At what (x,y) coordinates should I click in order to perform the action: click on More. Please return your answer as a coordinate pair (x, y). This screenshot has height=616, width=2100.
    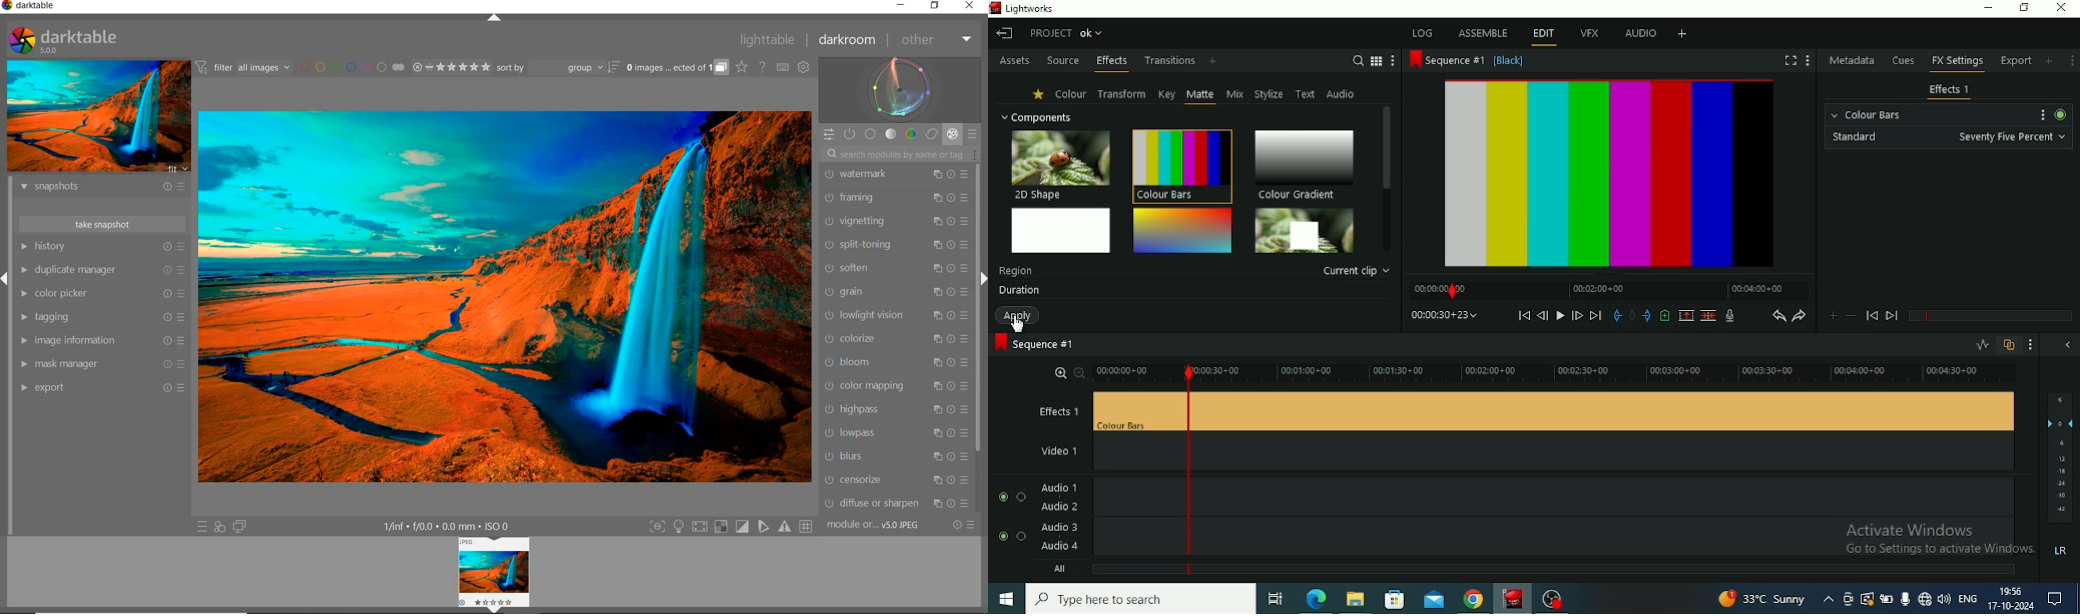
    Looking at the image, I should click on (1394, 61).